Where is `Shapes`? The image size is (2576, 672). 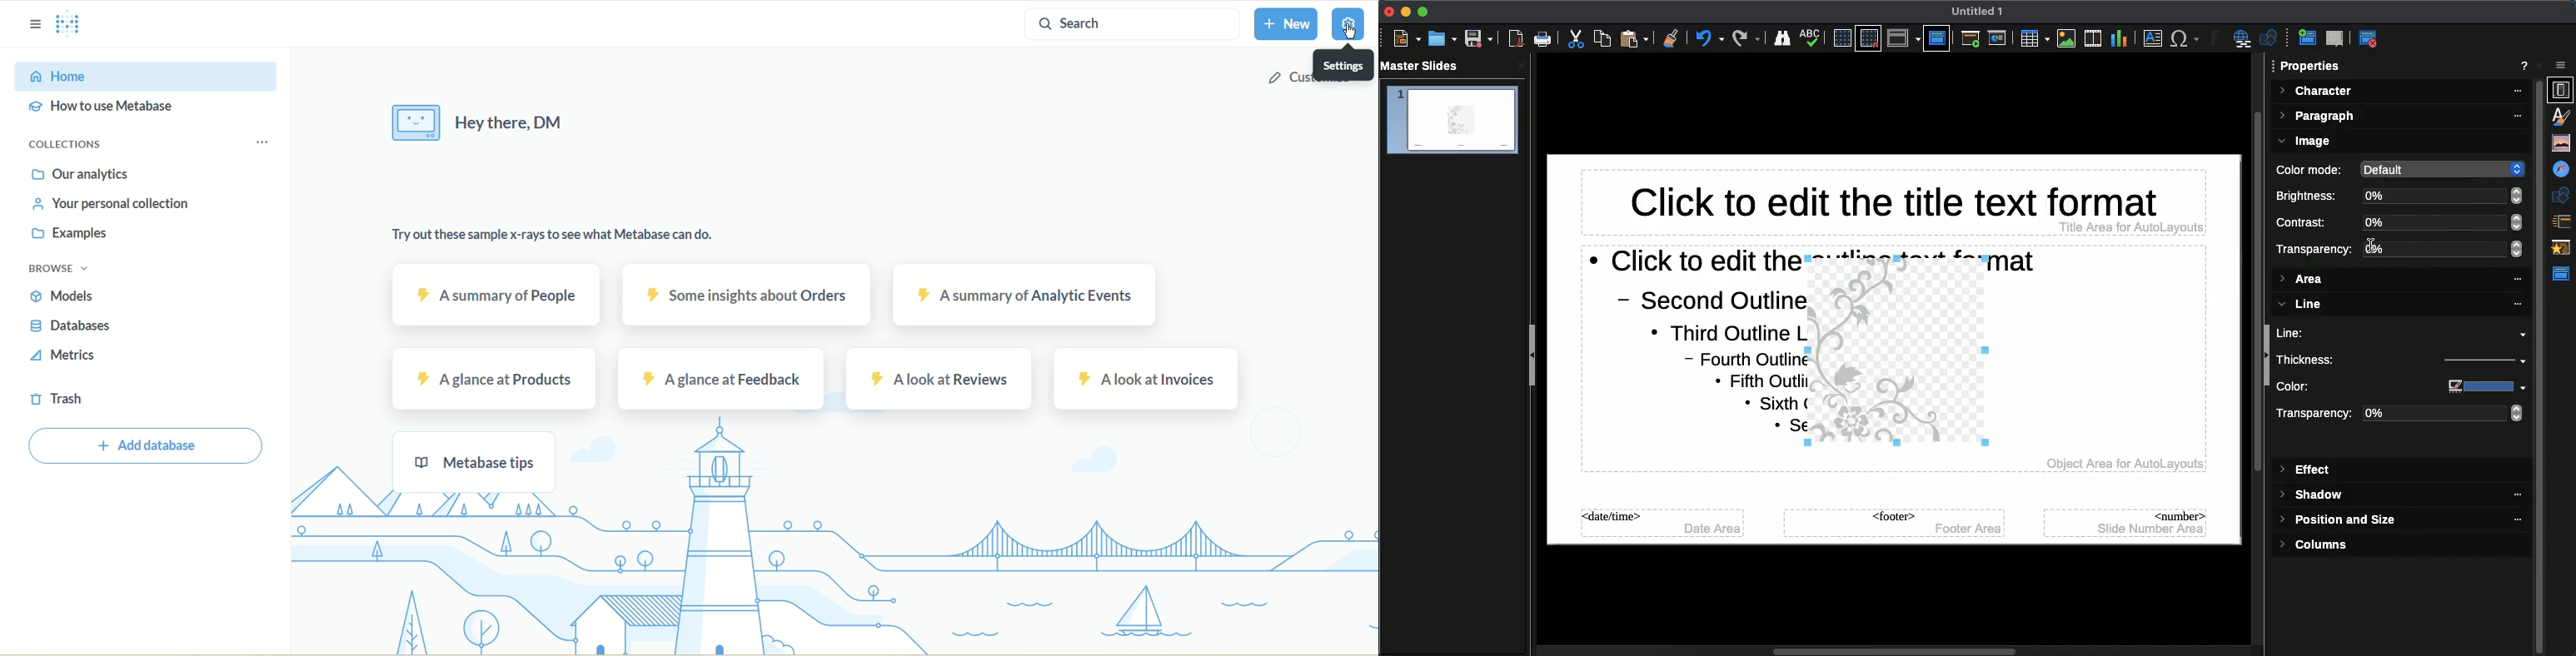
Shapes is located at coordinates (2271, 40).